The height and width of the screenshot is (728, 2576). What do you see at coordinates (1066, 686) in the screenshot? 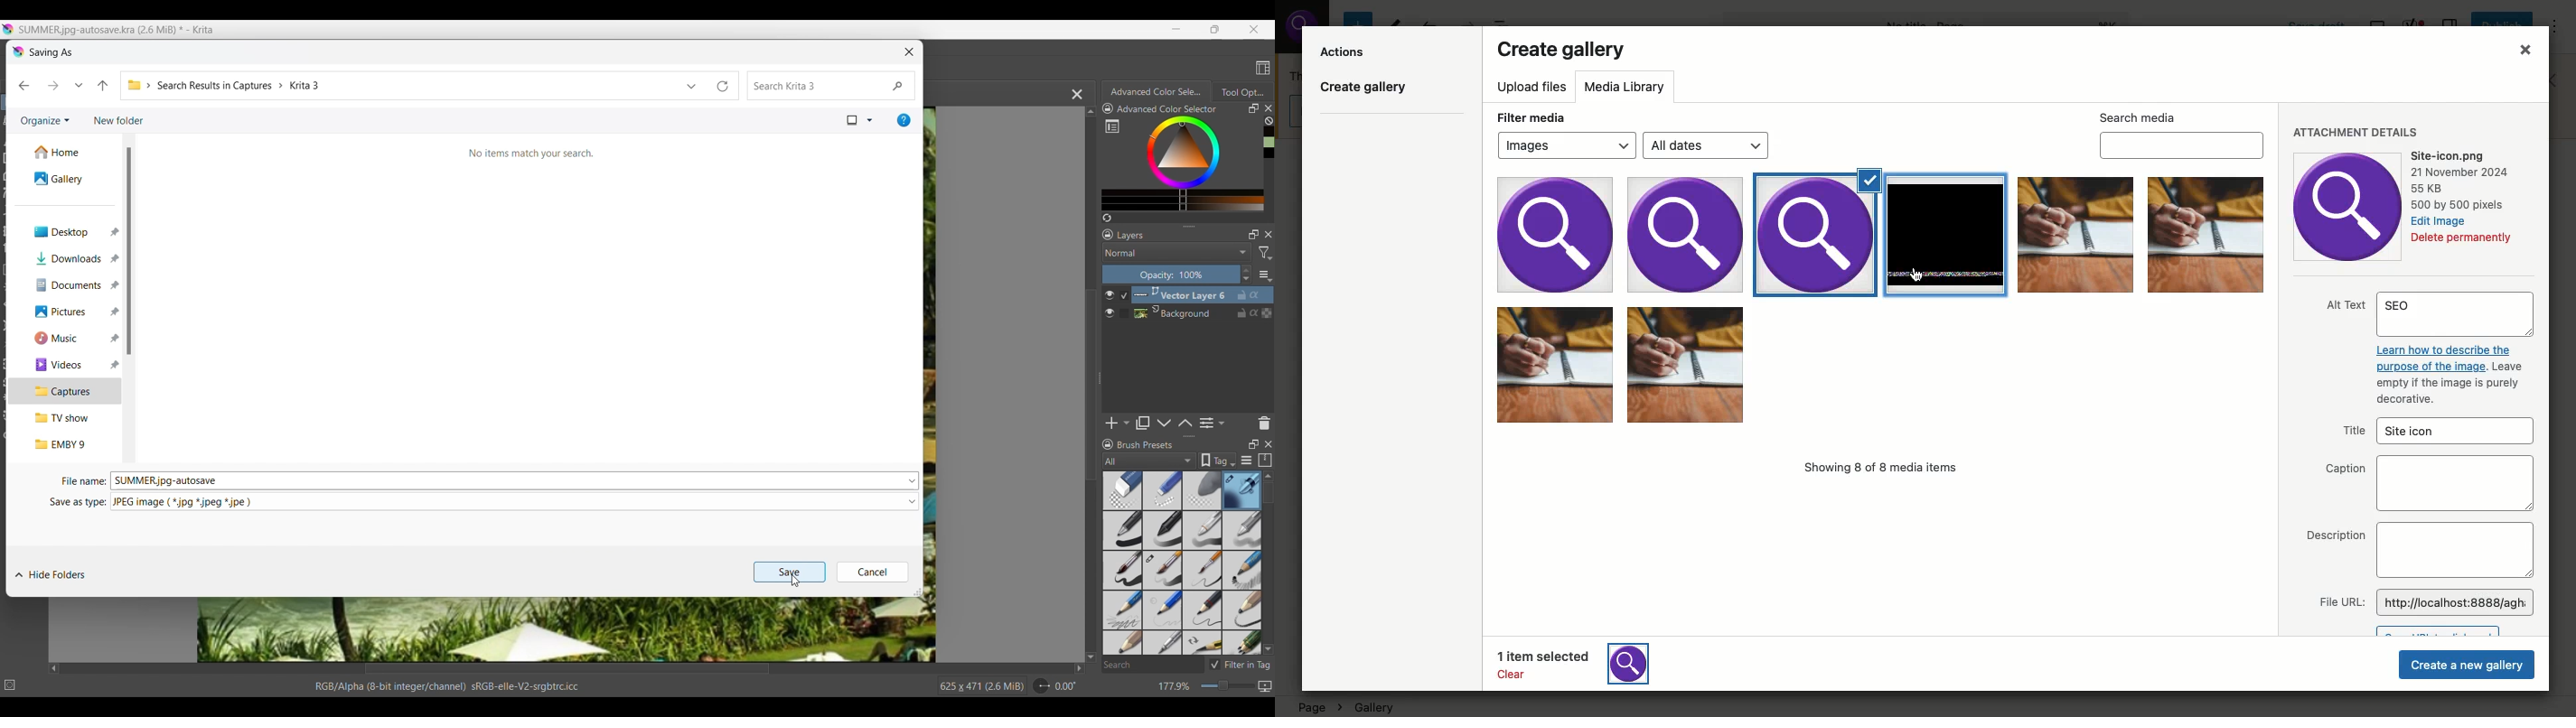
I see `Current rotation of image` at bounding box center [1066, 686].